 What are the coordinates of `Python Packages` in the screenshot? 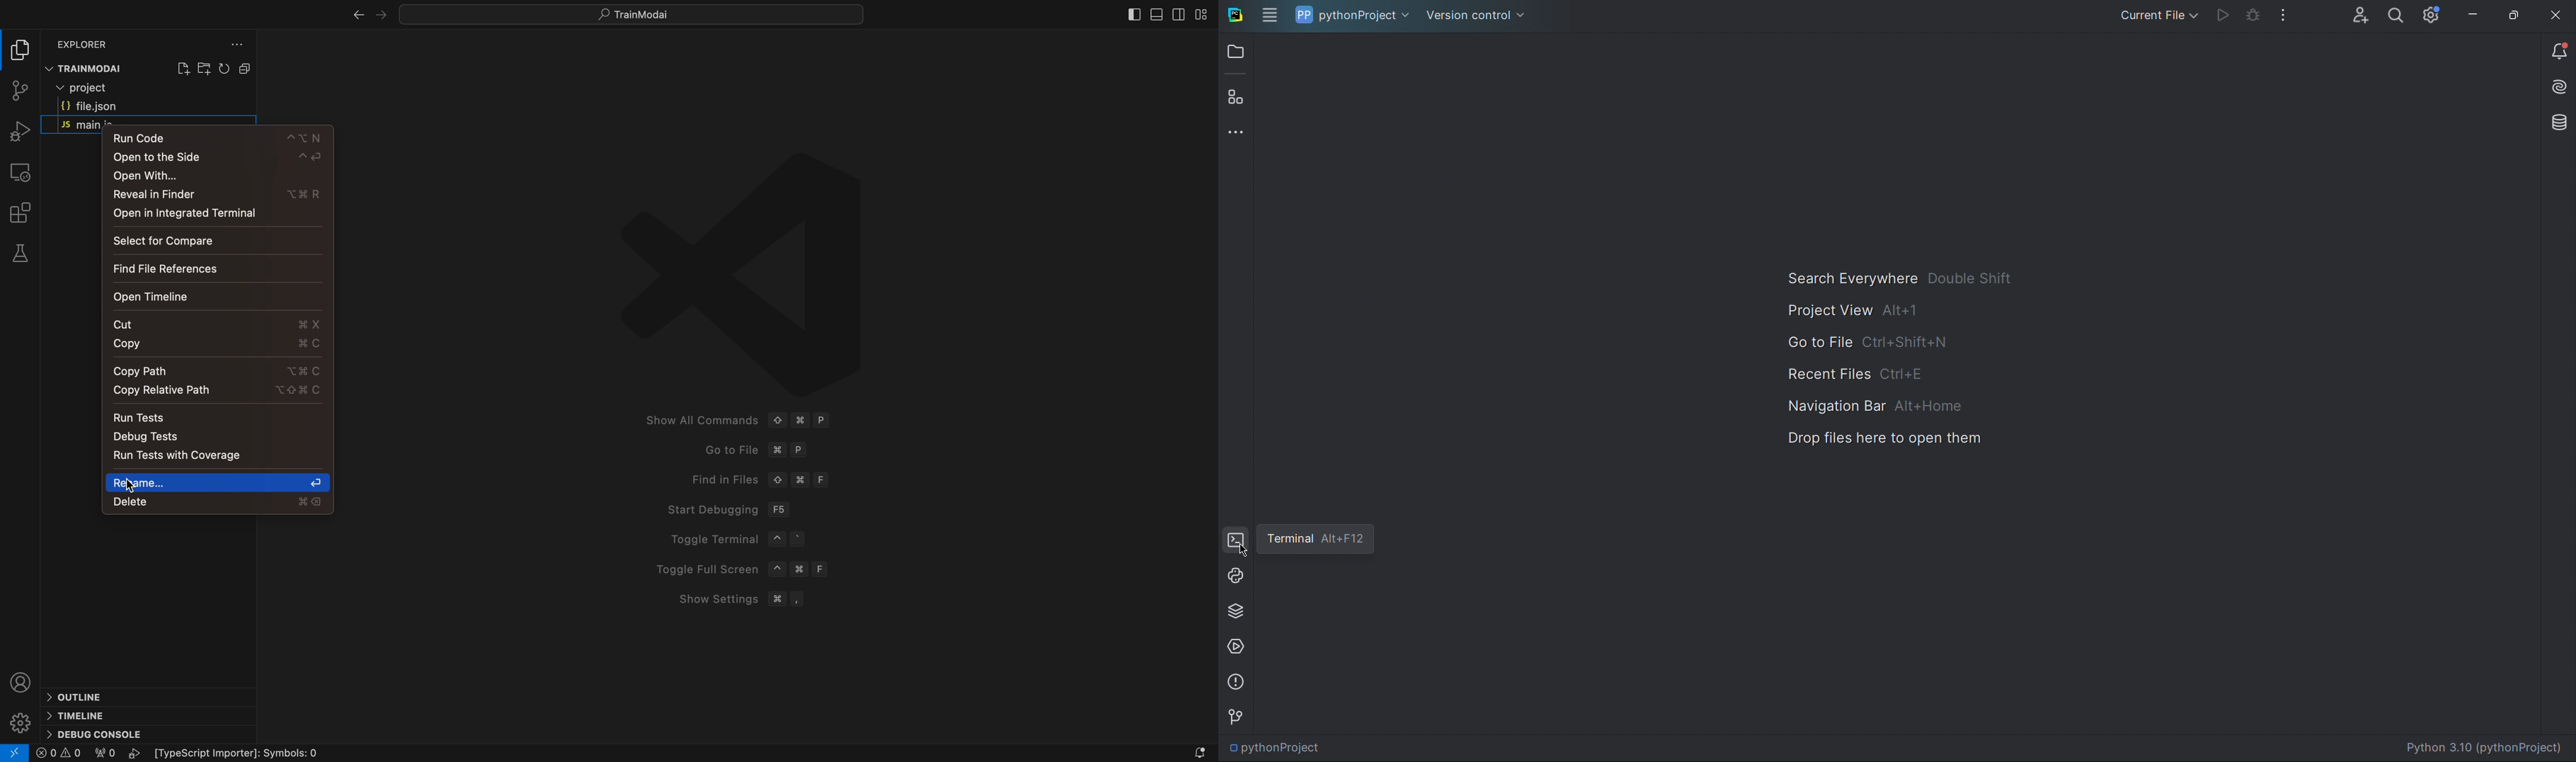 It's located at (1236, 613).